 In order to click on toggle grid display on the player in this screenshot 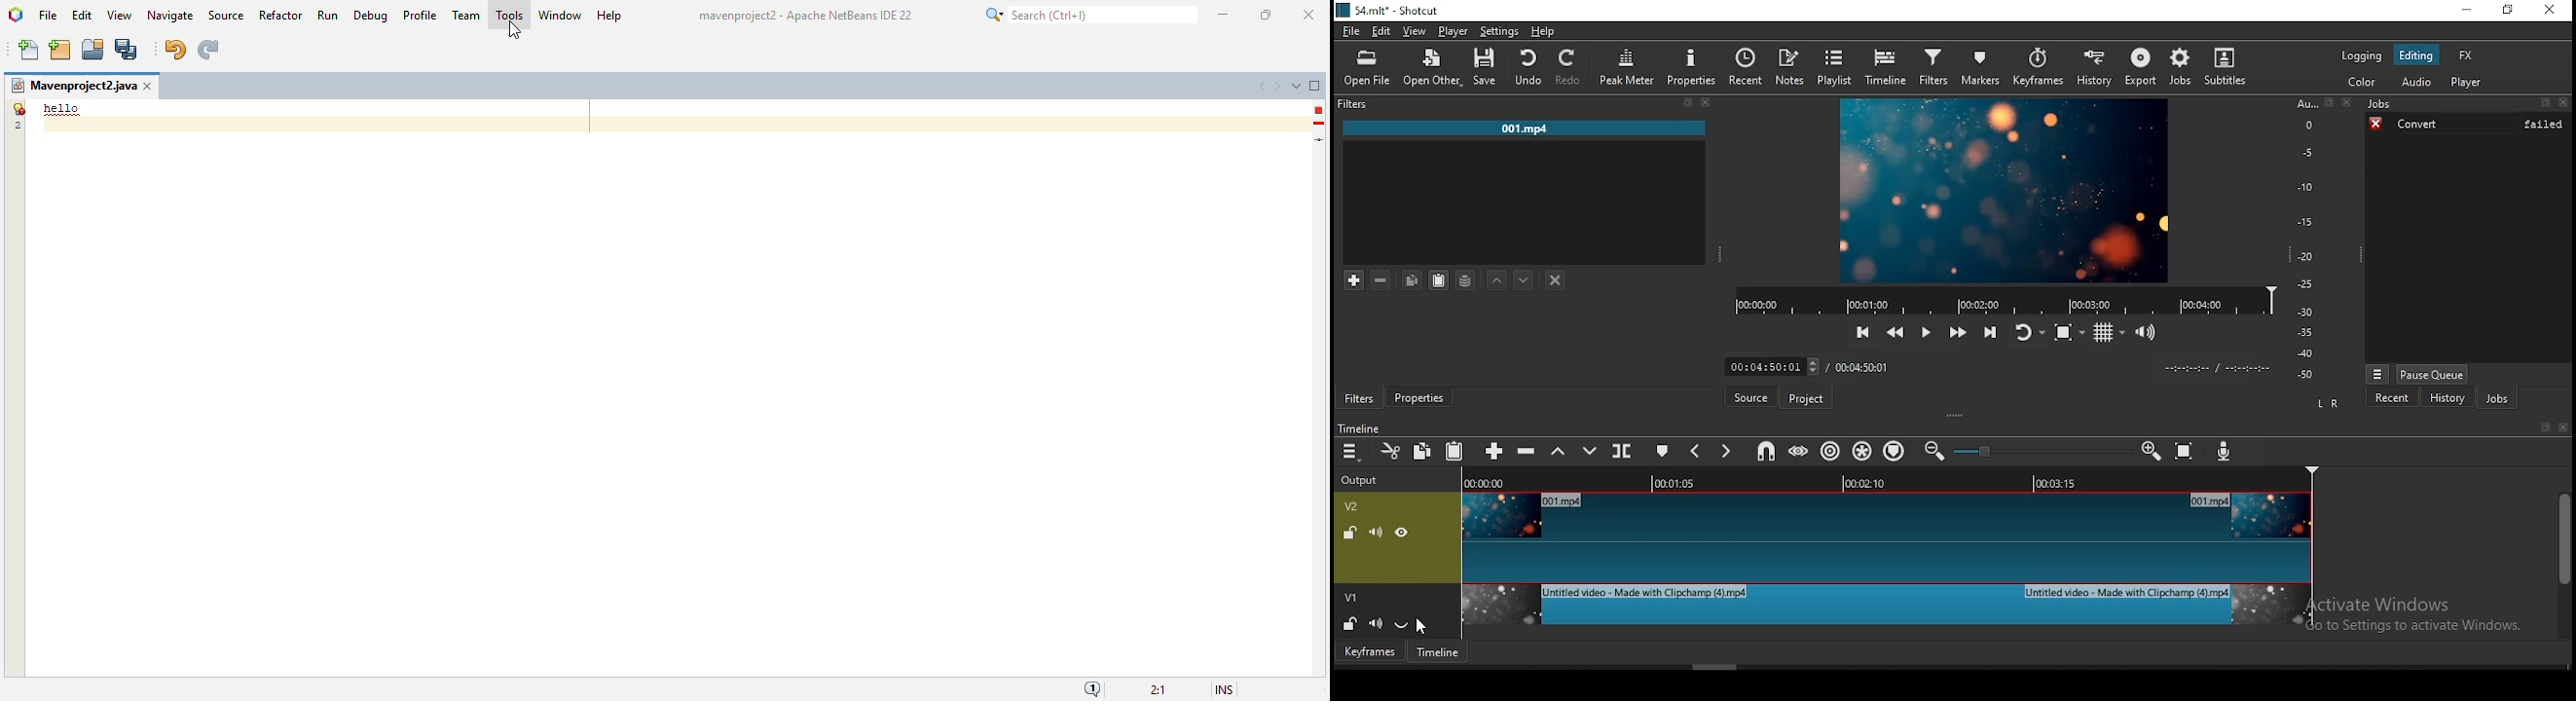, I will do `click(2108, 333)`.